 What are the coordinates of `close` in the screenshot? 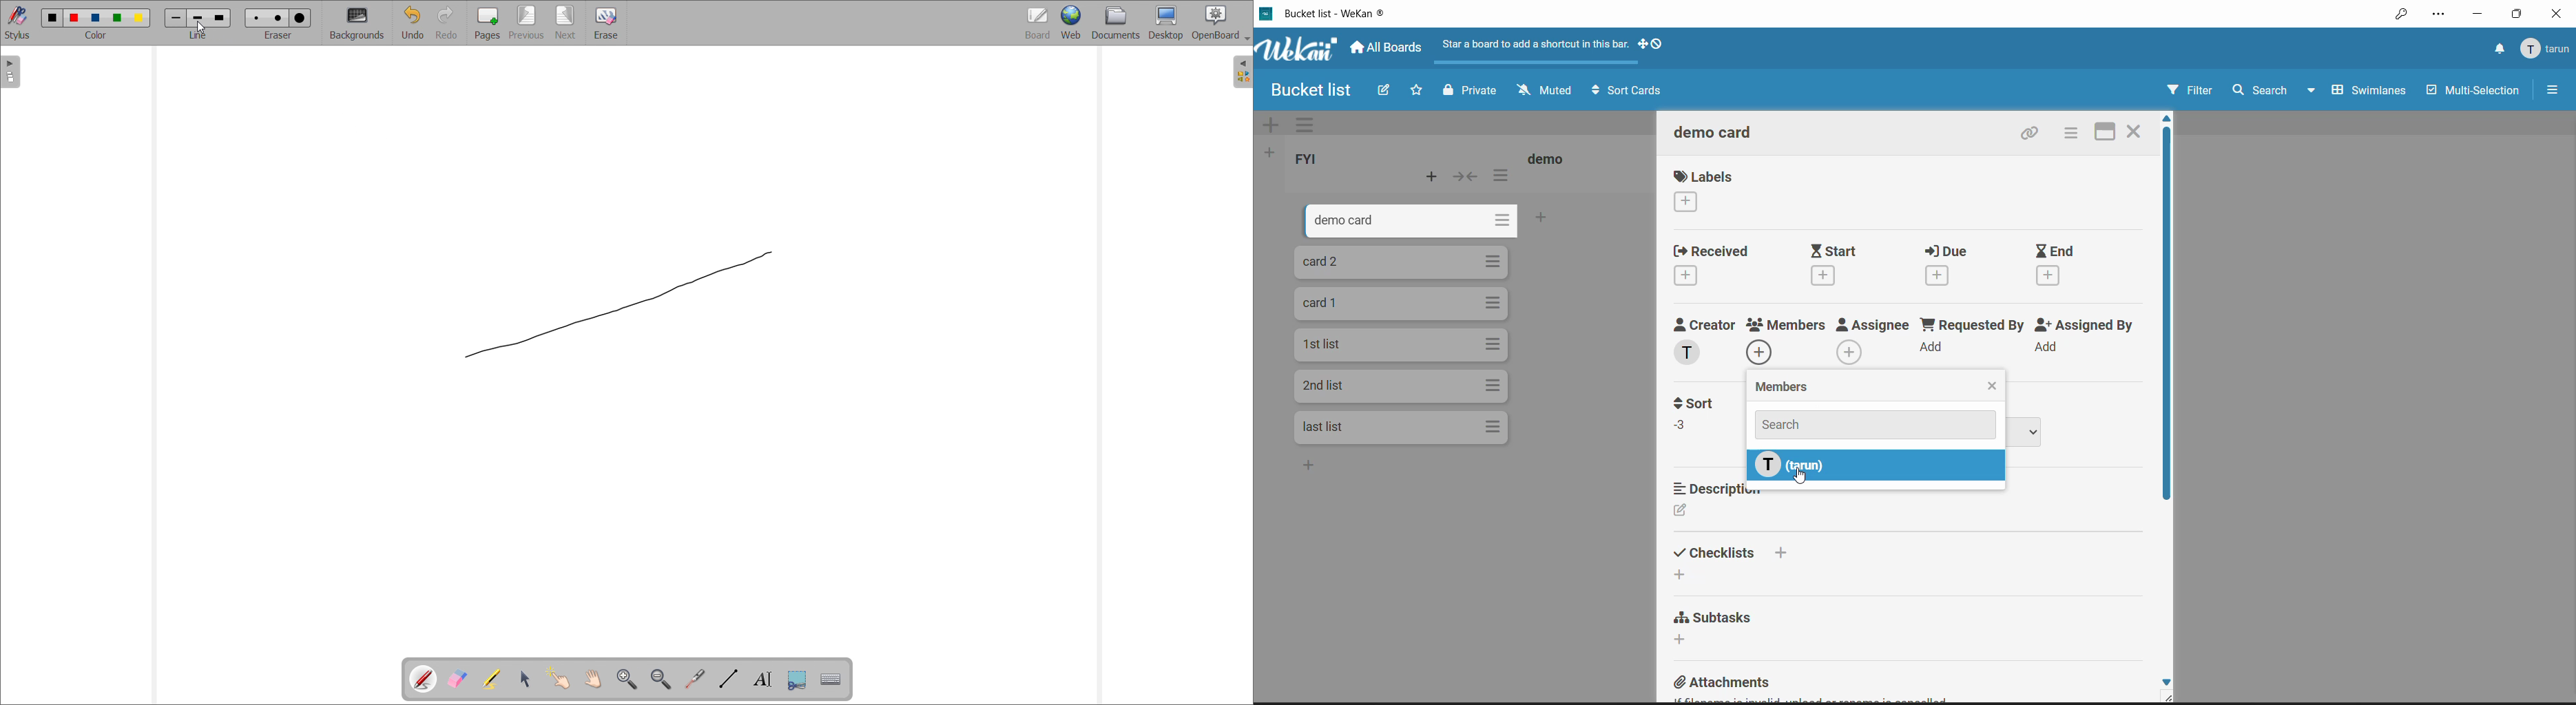 It's located at (1993, 386).